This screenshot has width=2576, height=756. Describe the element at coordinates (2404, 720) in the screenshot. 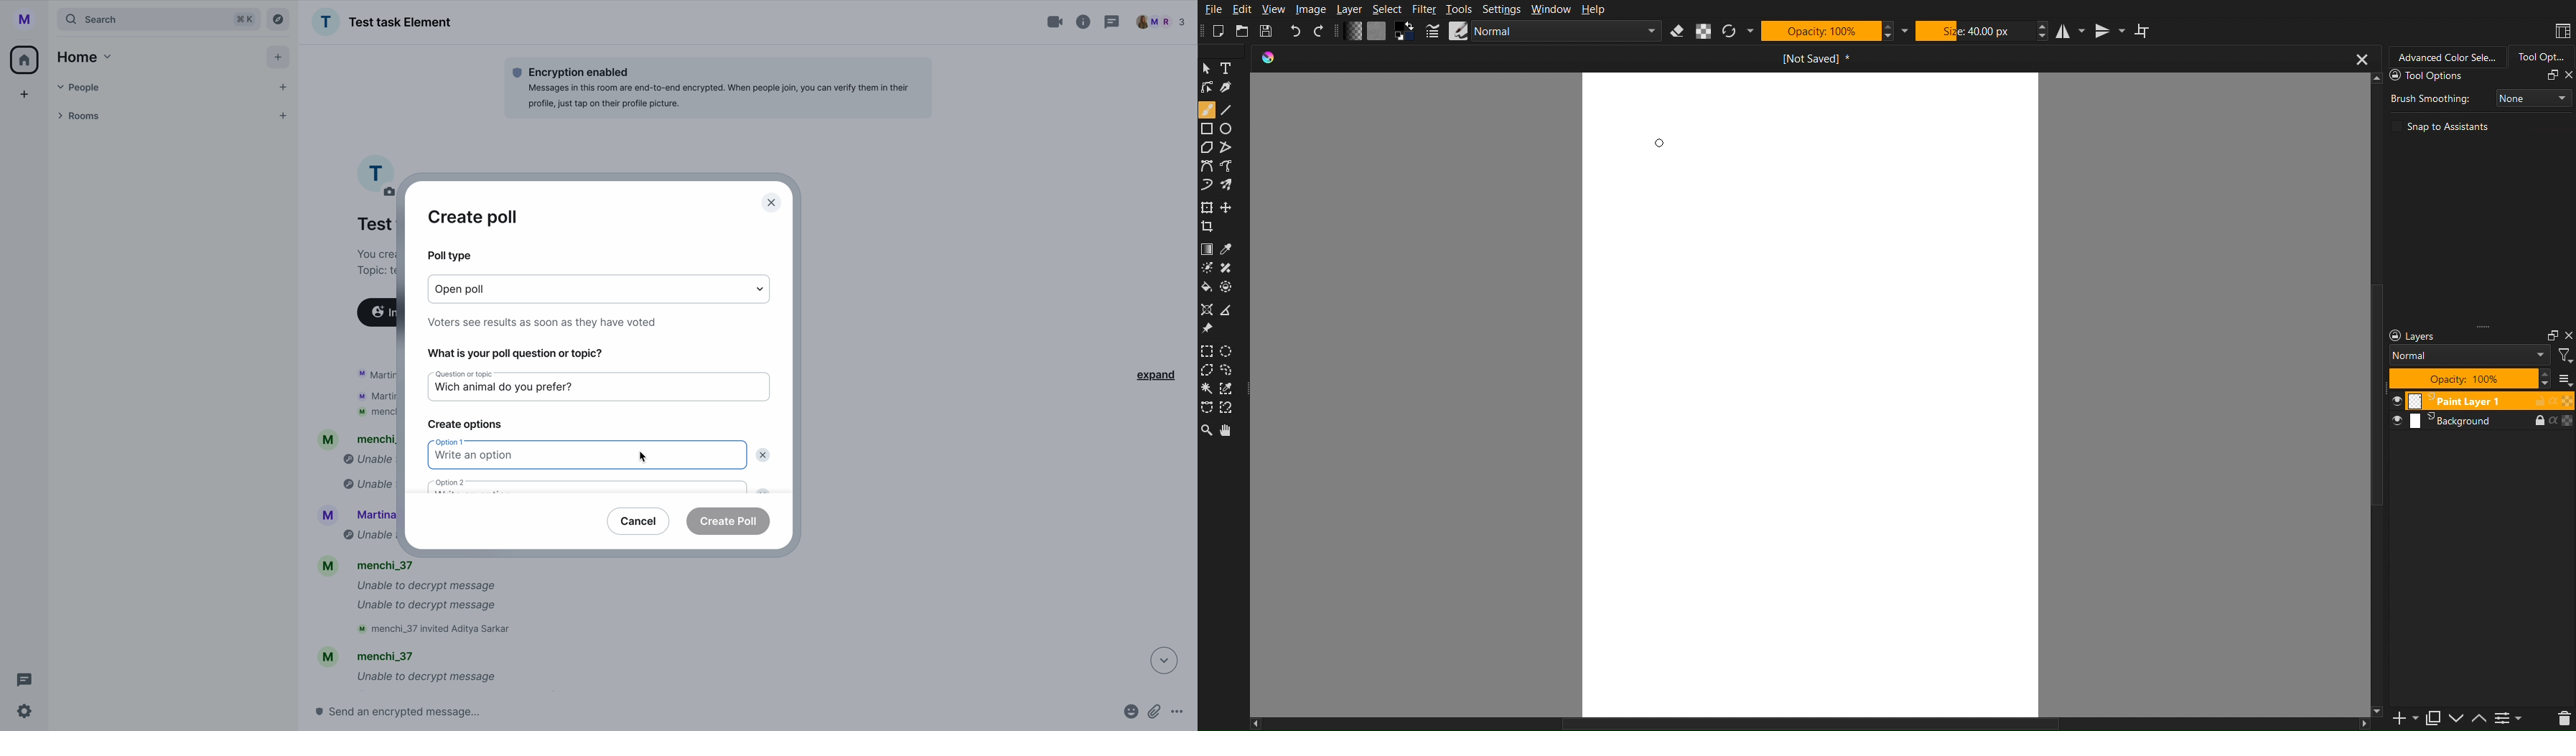

I see `Add Slide` at that location.